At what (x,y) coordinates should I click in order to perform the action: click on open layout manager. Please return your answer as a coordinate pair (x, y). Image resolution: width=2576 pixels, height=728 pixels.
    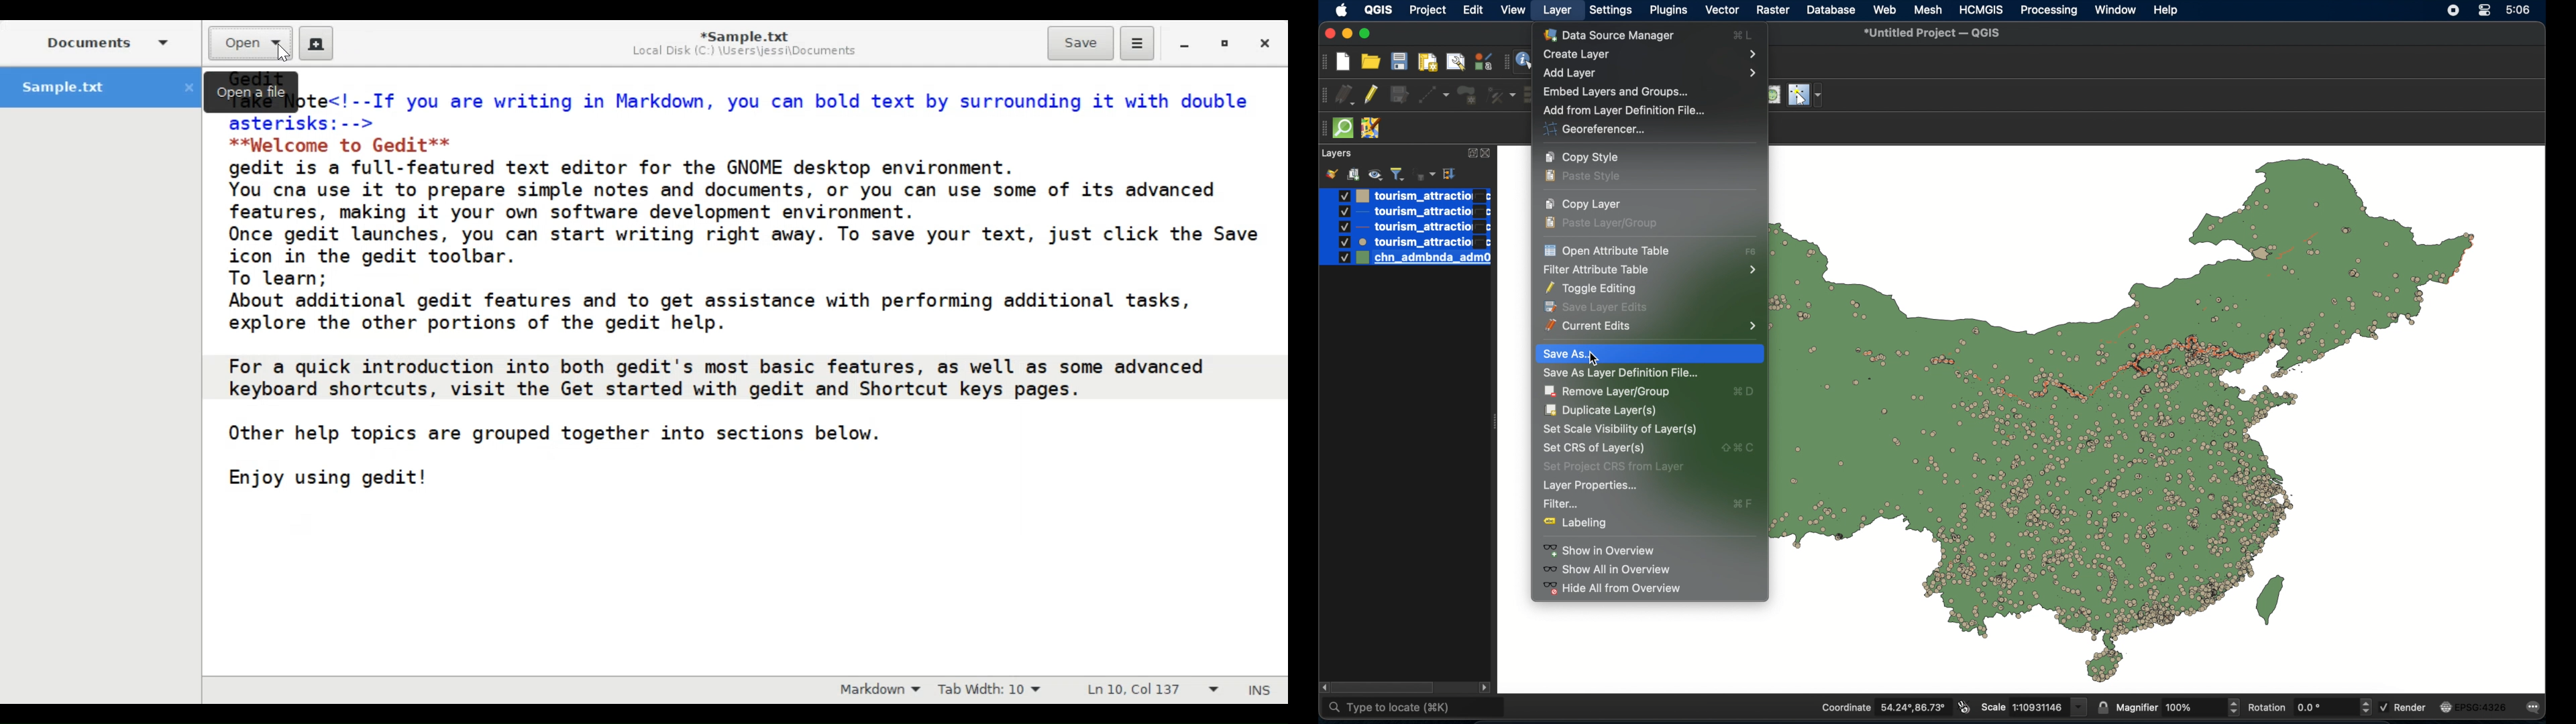
    Looking at the image, I should click on (1456, 62).